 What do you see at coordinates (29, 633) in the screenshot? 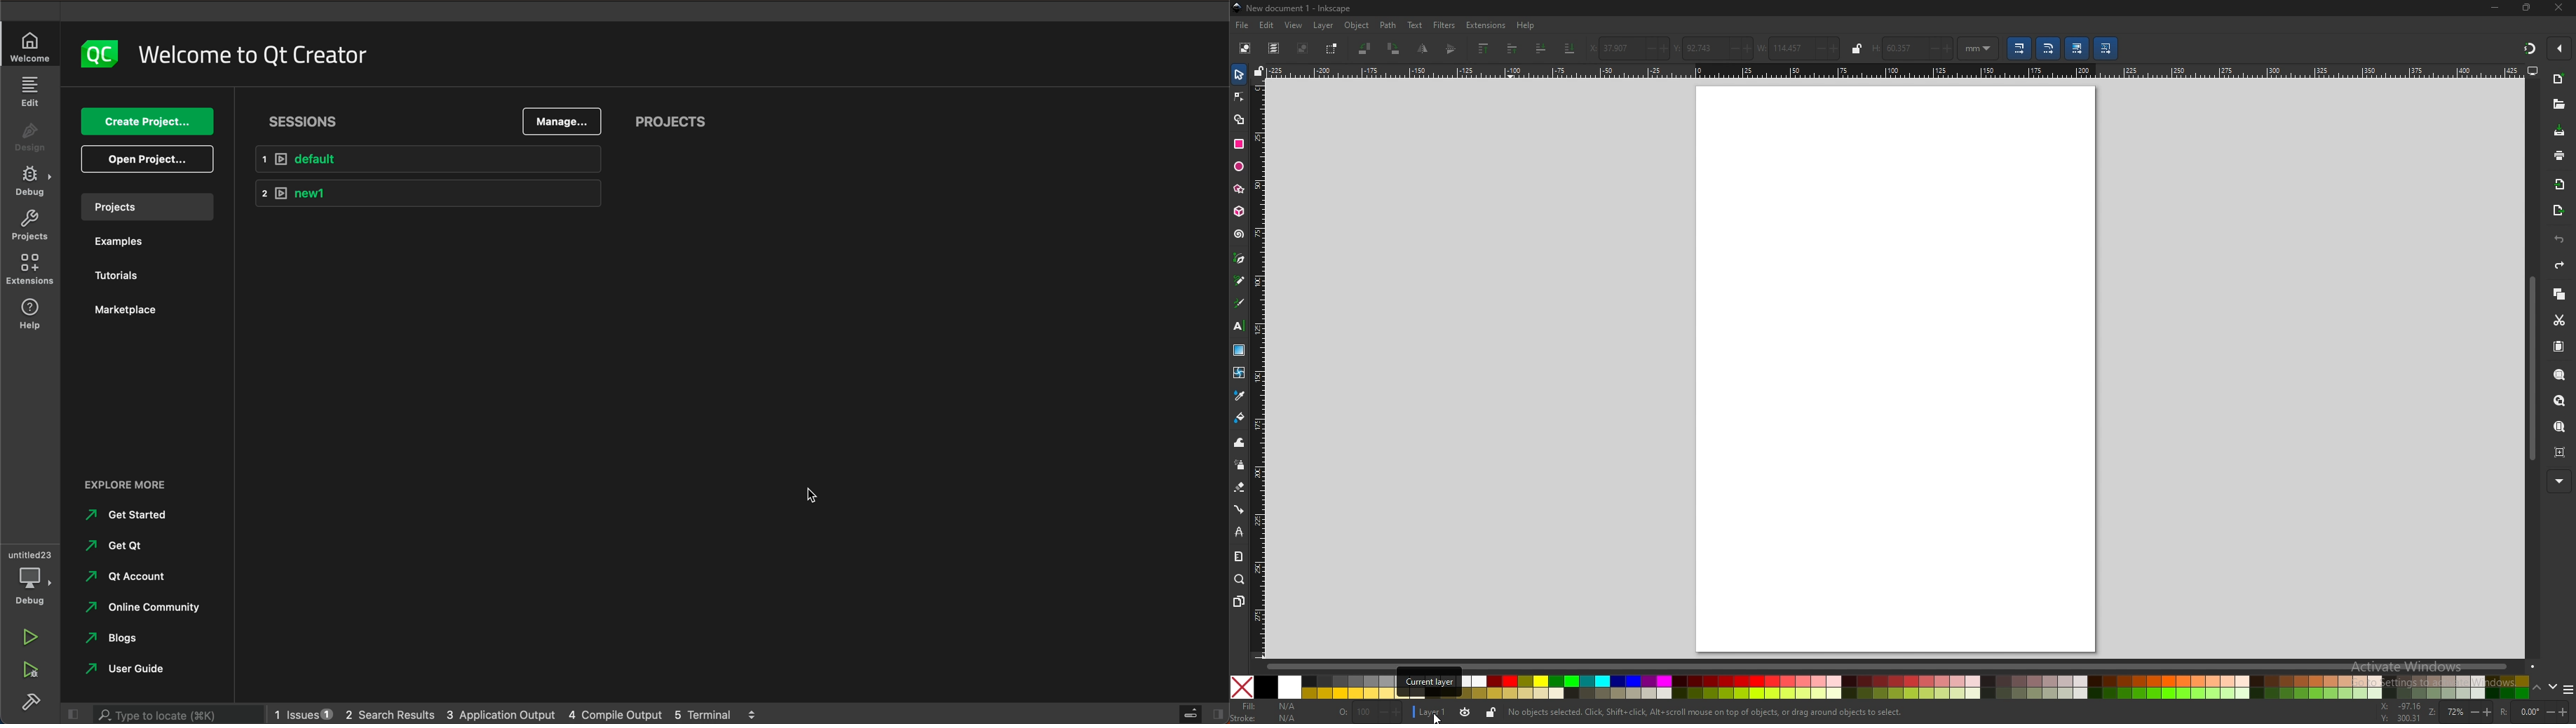
I see `run` at bounding box center [29, 633].